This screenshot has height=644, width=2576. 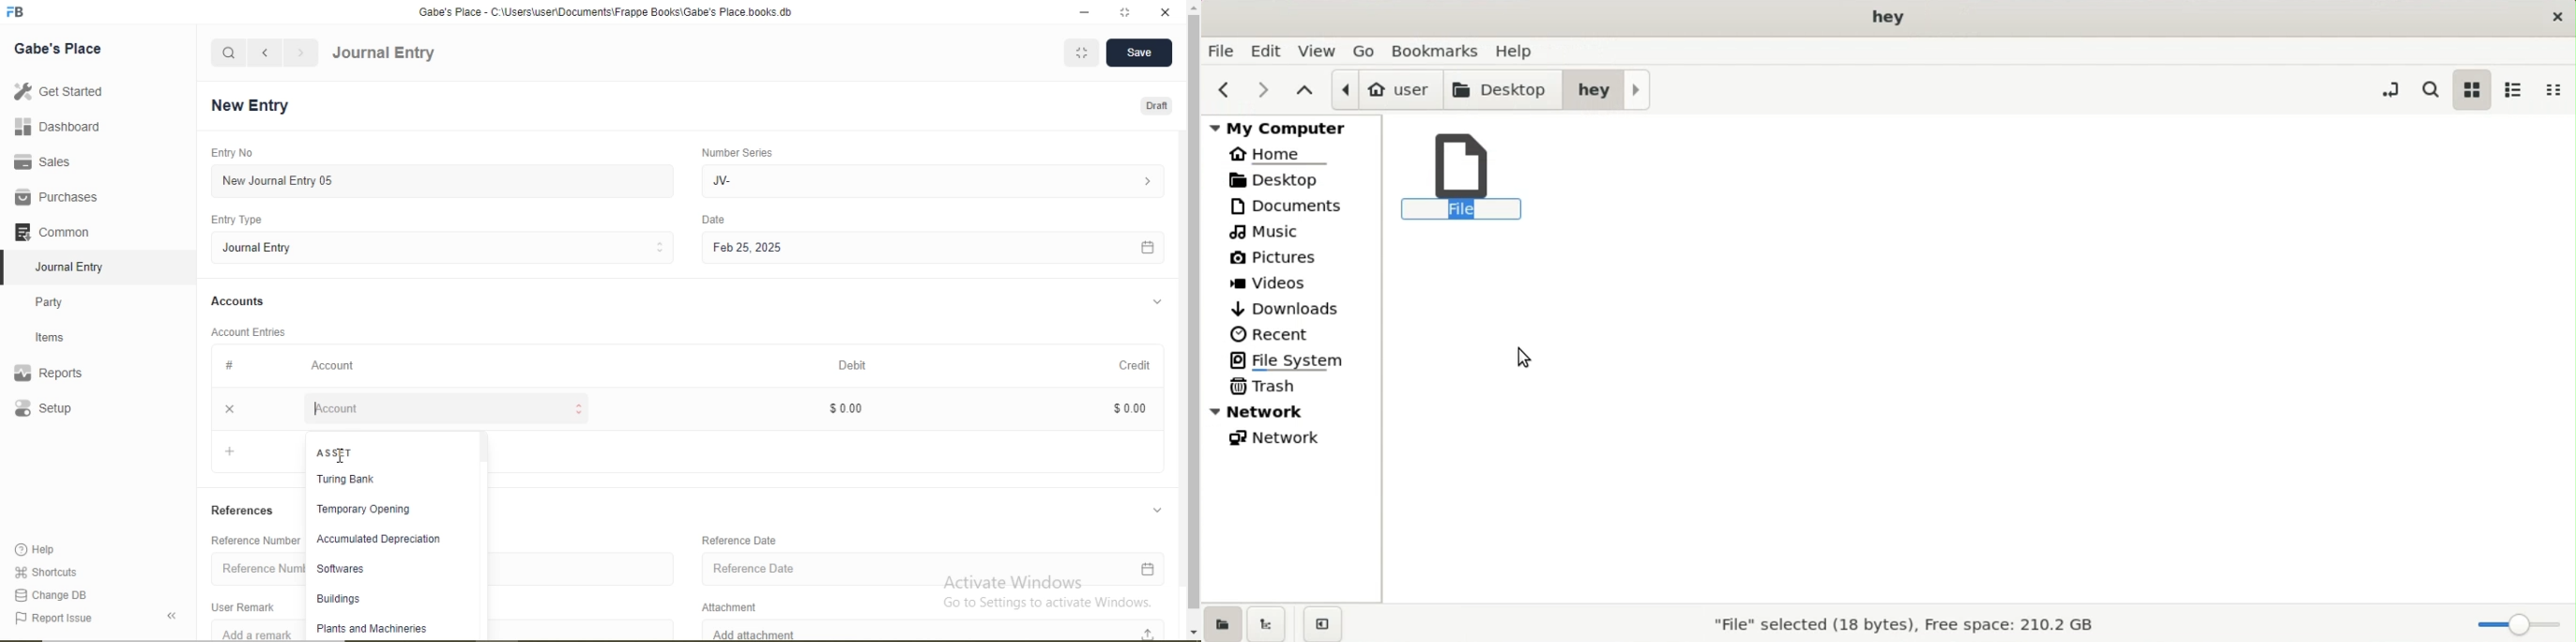 I want to click on navigate forward, so click(x=302, y=53).